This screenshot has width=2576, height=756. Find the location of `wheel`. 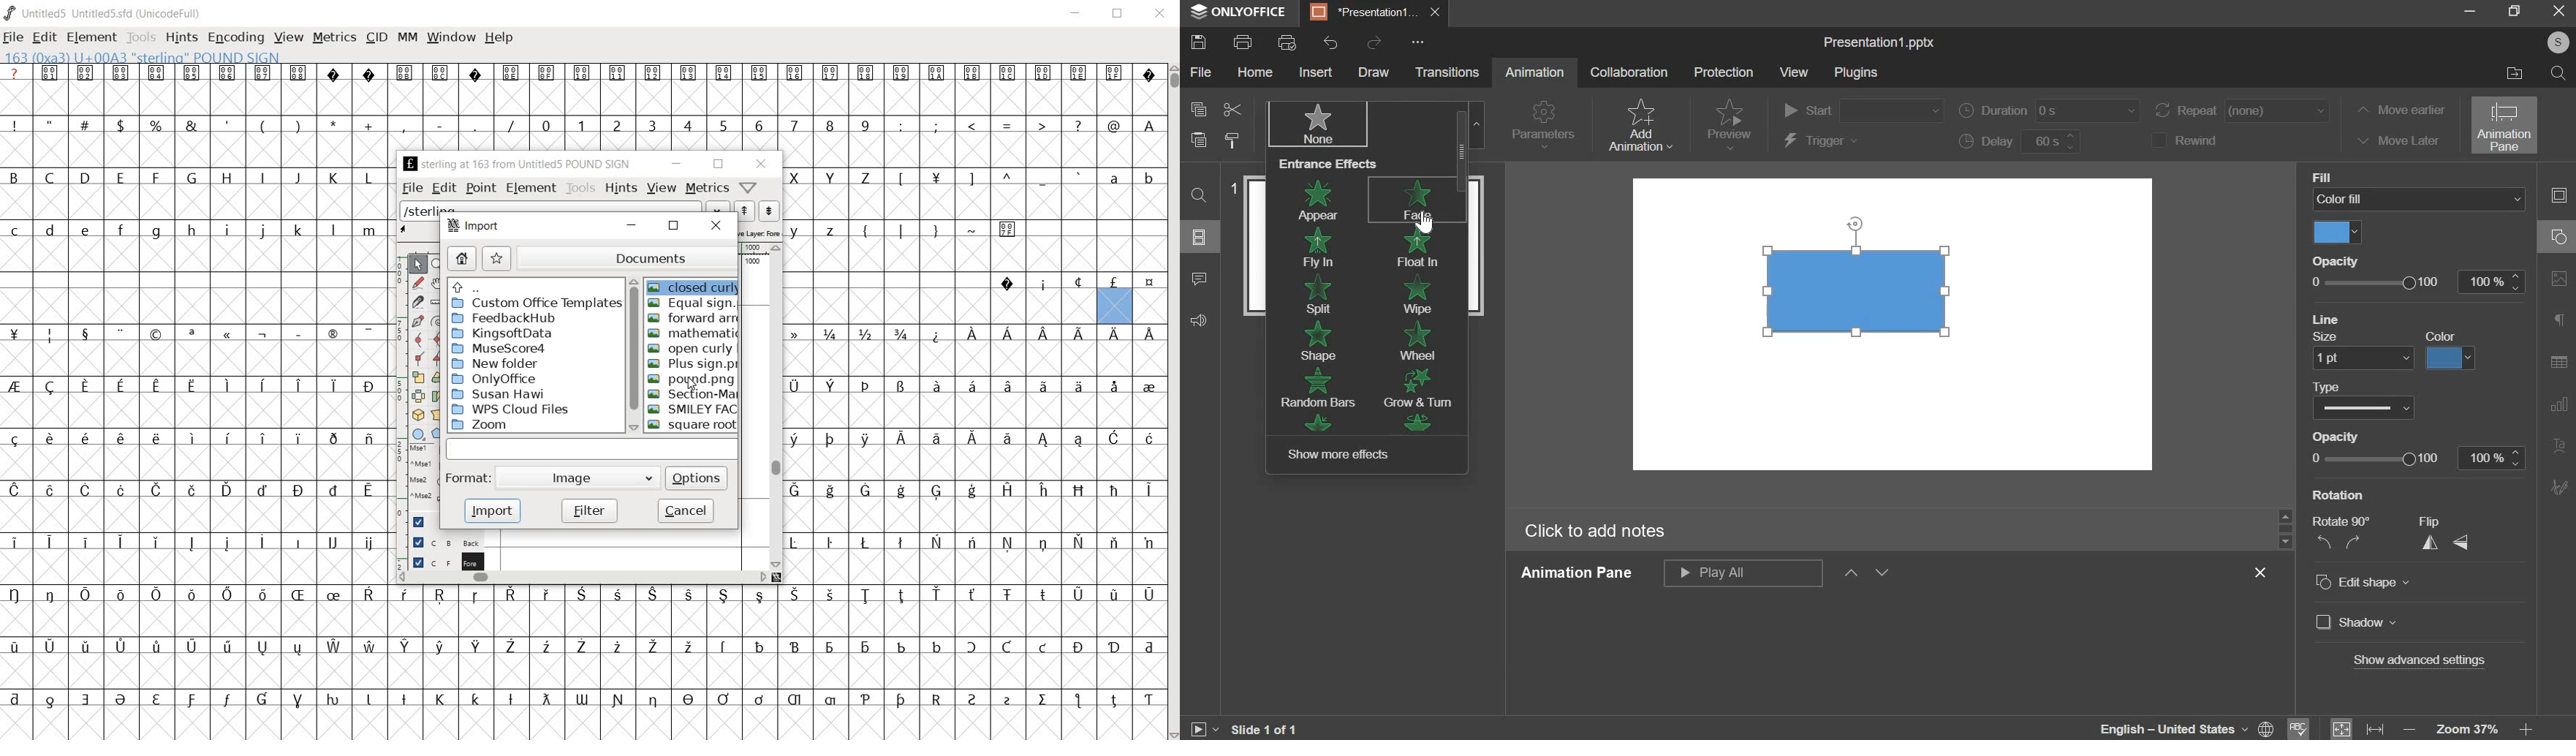

wheel is located at coordinates (1420, 340).